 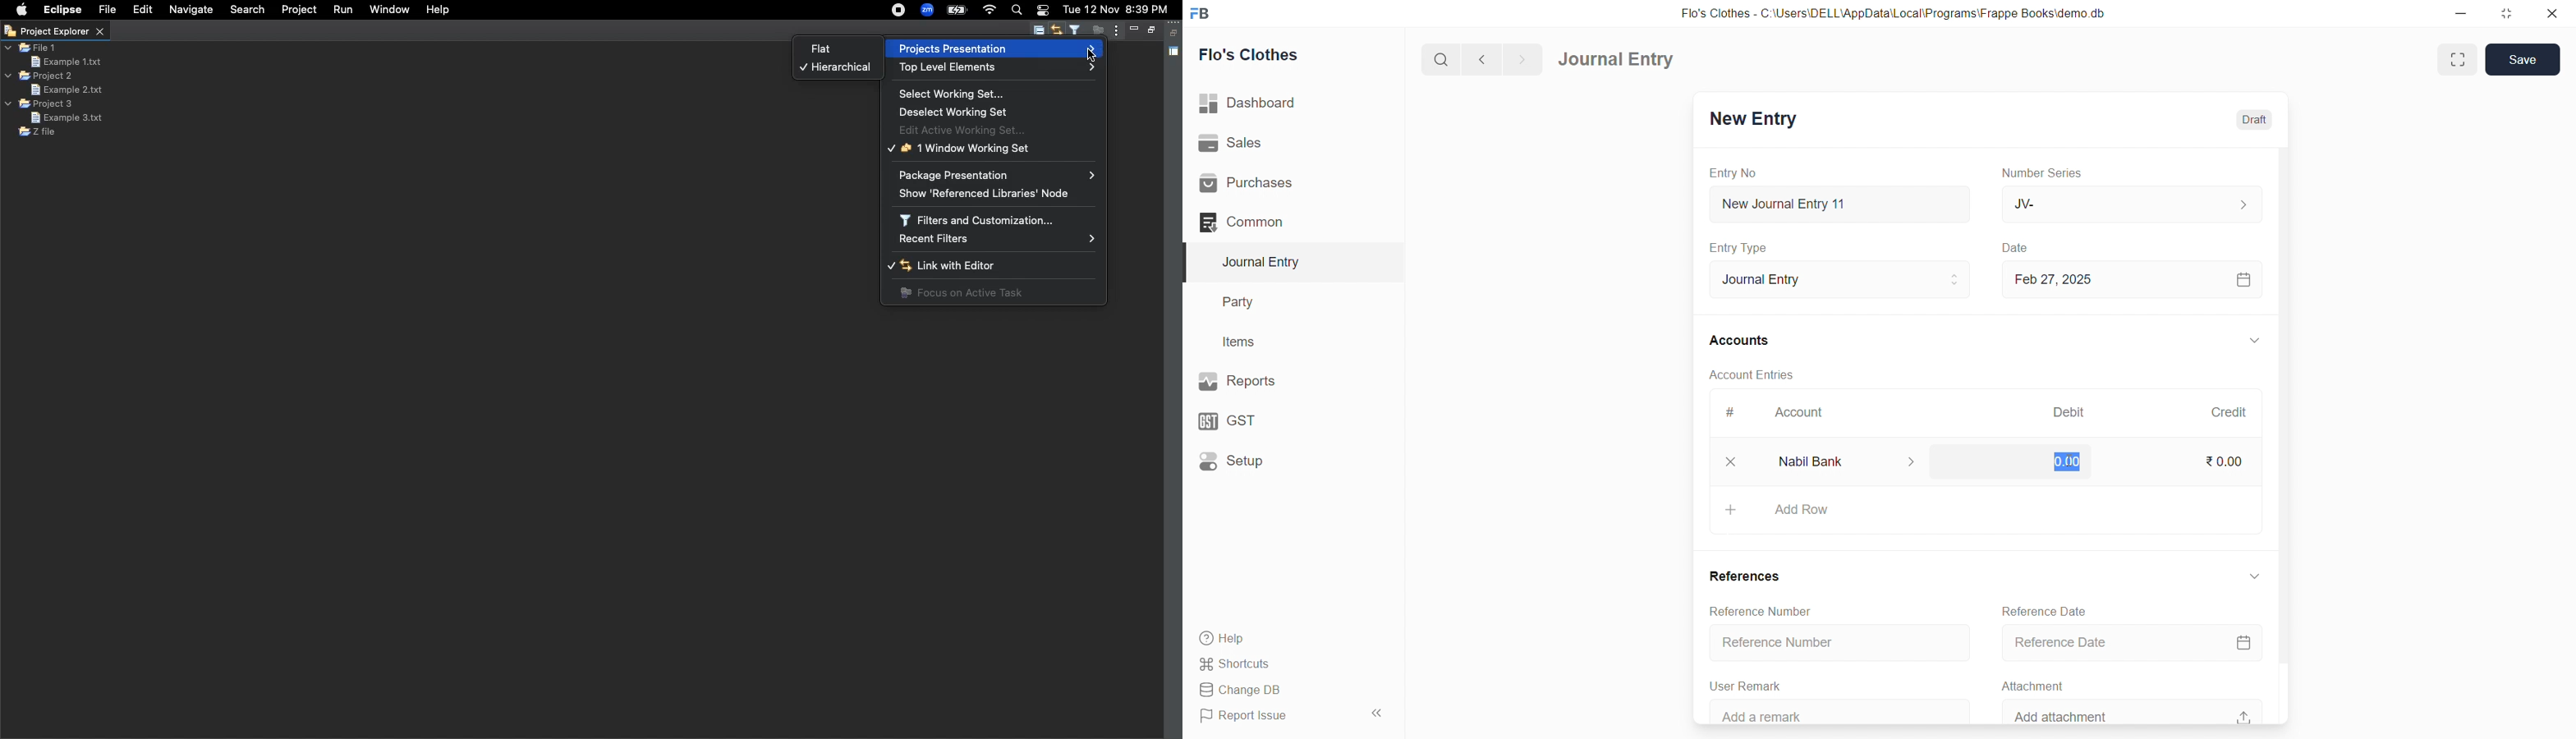 I want to click on Setup, so click(x=1266, y=463).